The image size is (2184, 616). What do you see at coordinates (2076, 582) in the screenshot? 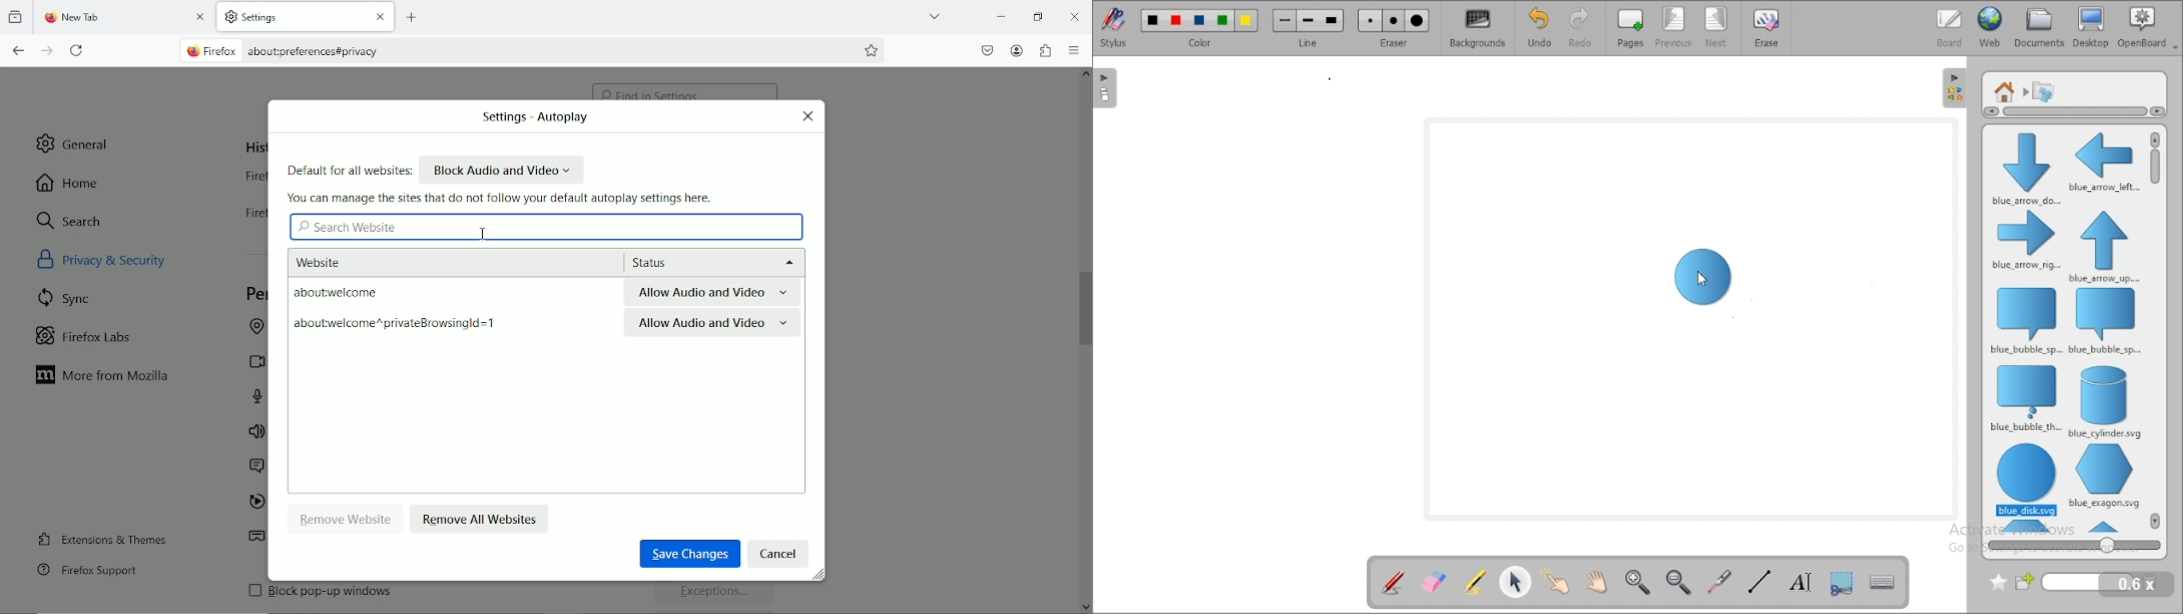
I see `new folder` at bounding box center [2076, 582].